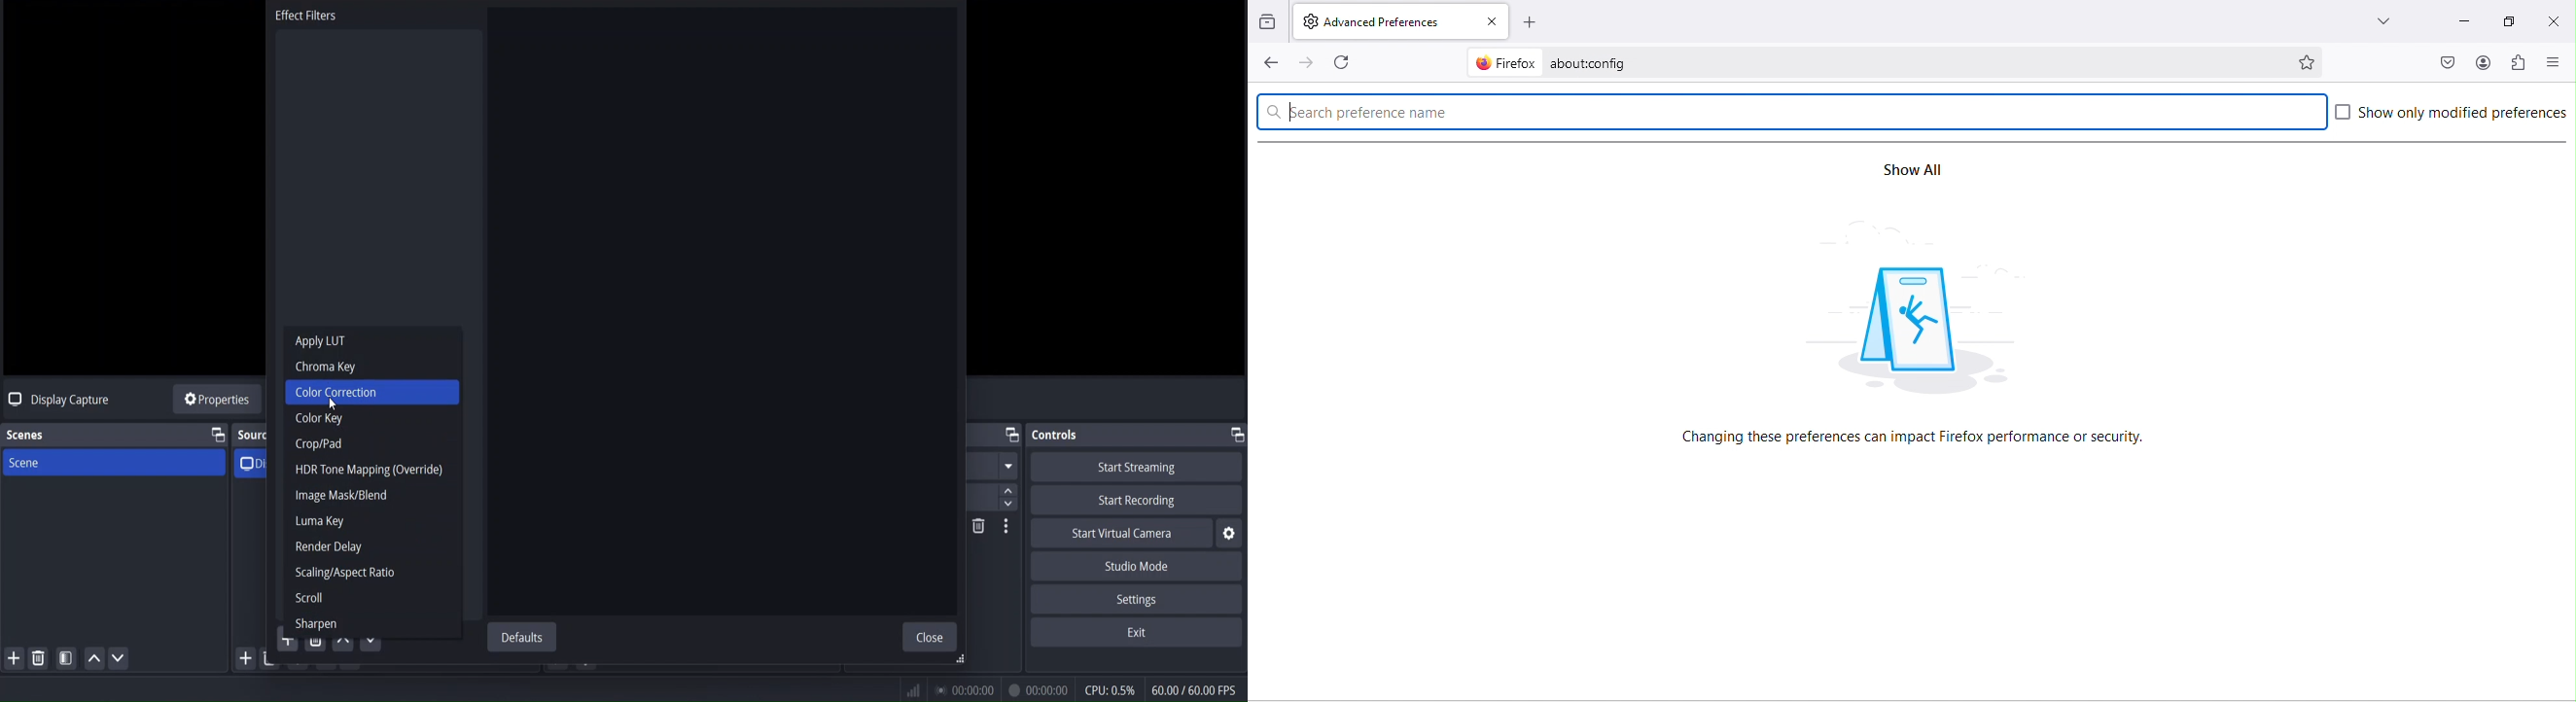 The image size is (2576, 728). Describe the element at coordinates (307, 18) in the screenshot. I see `effect filters` at that location.